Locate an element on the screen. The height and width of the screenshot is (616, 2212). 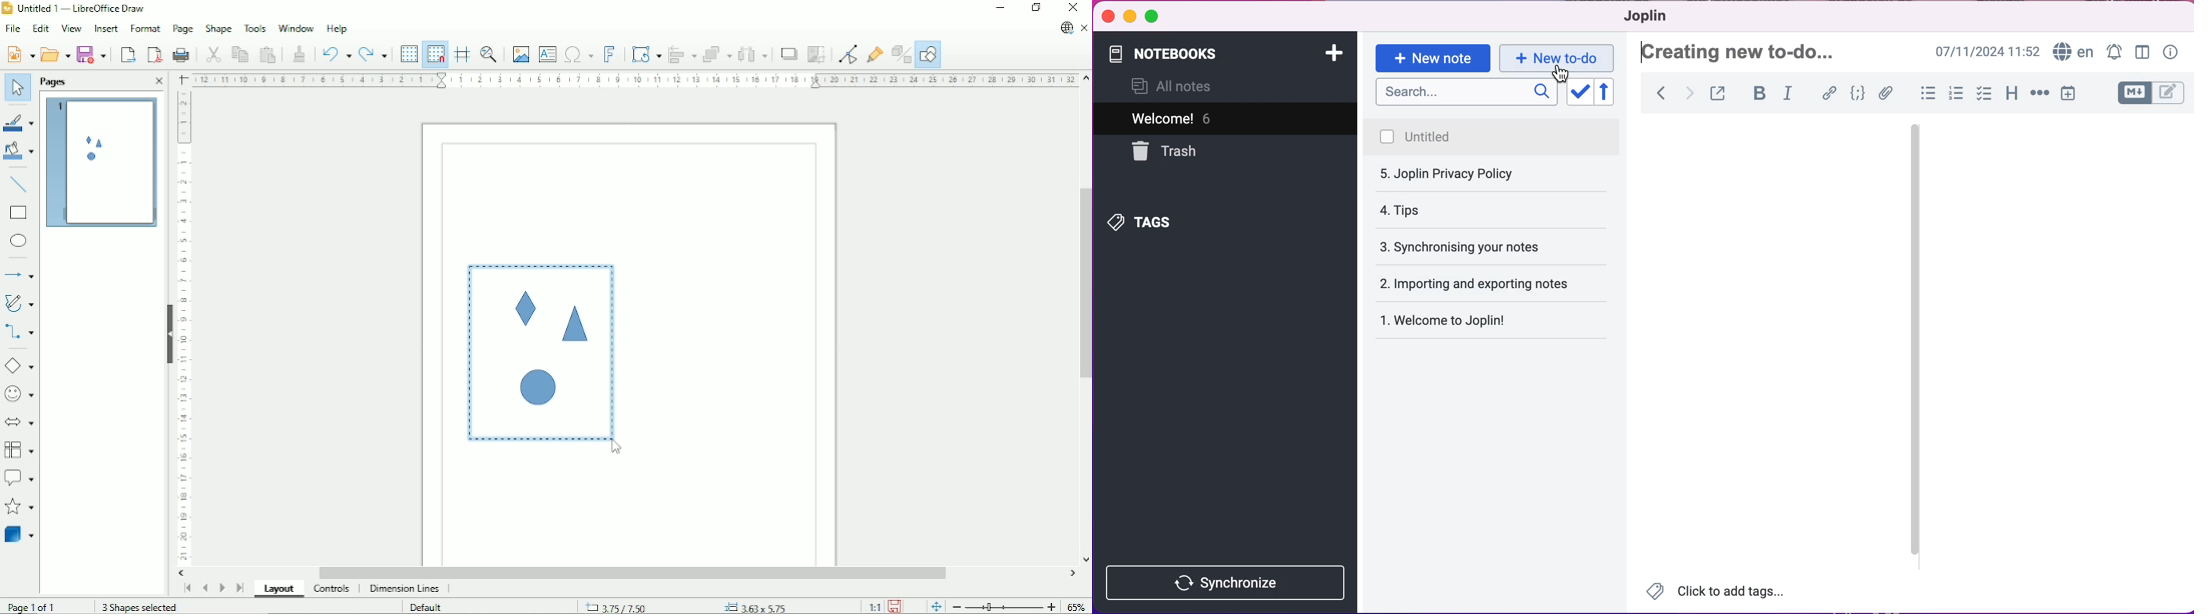
Click to add tags... is located at coordinates (1723, 592).